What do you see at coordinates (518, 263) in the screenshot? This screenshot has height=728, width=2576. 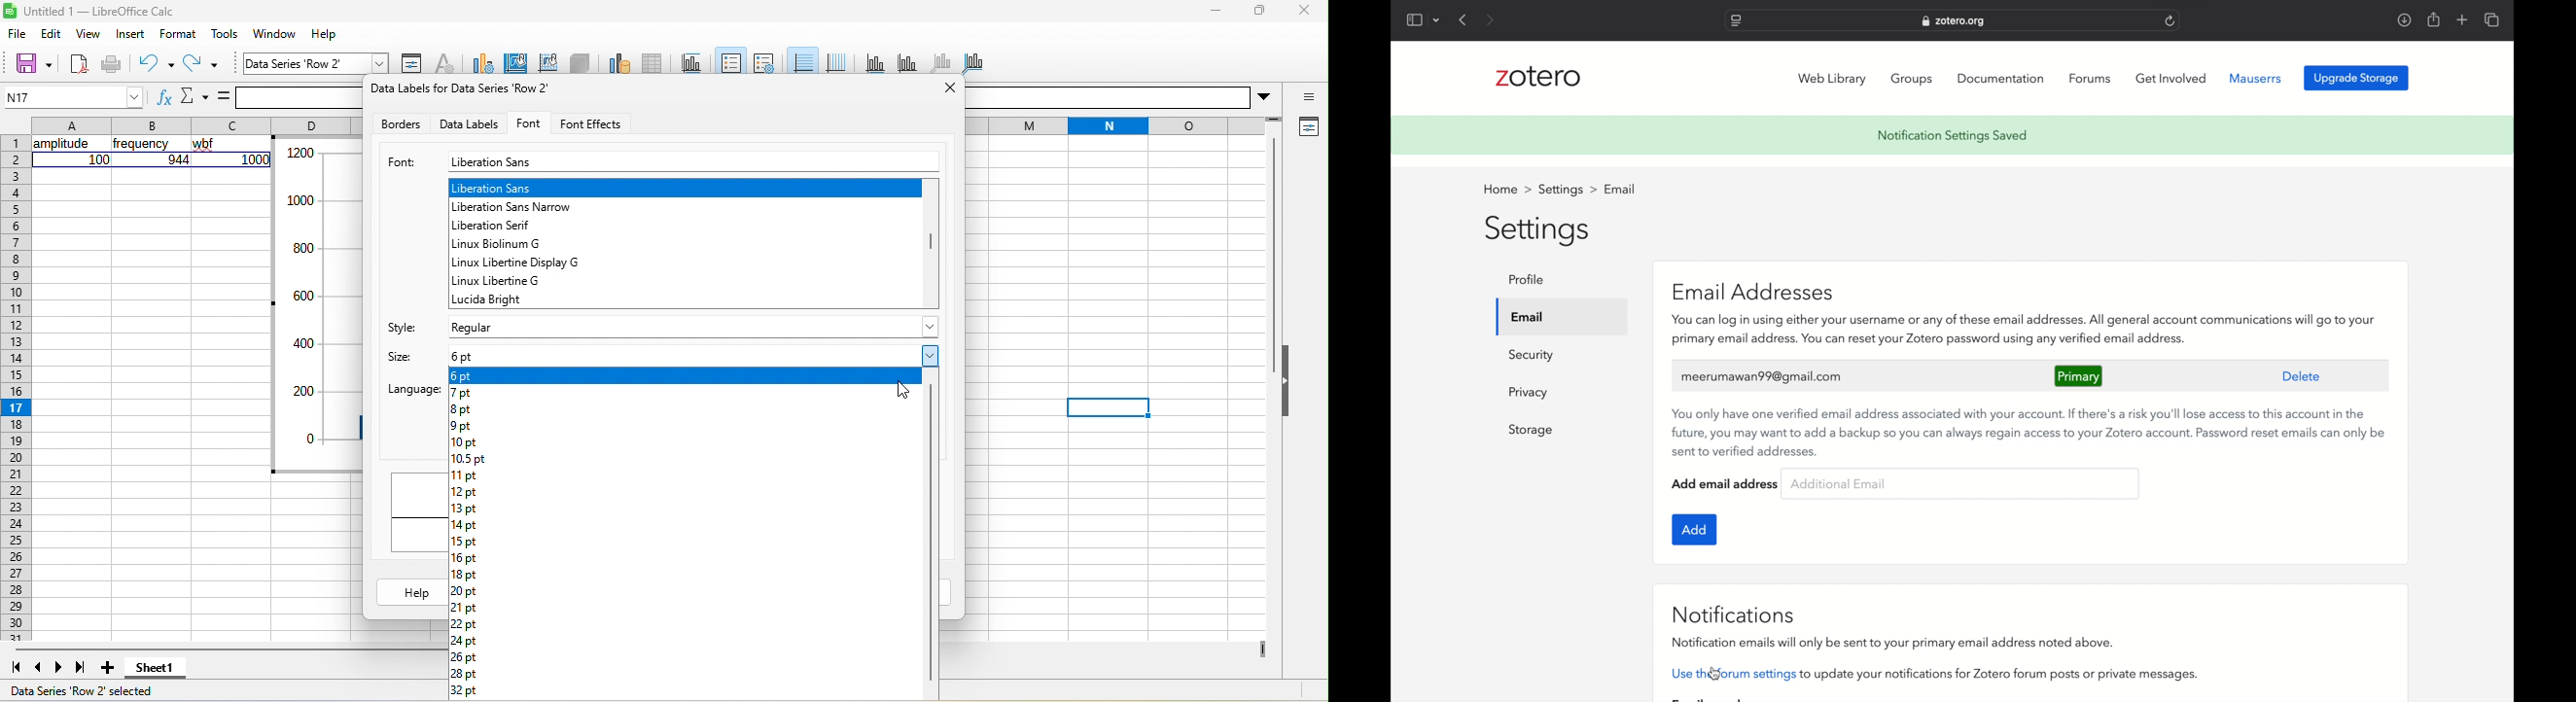 I see `linux libertine display g` at bounding box center [518, 263].